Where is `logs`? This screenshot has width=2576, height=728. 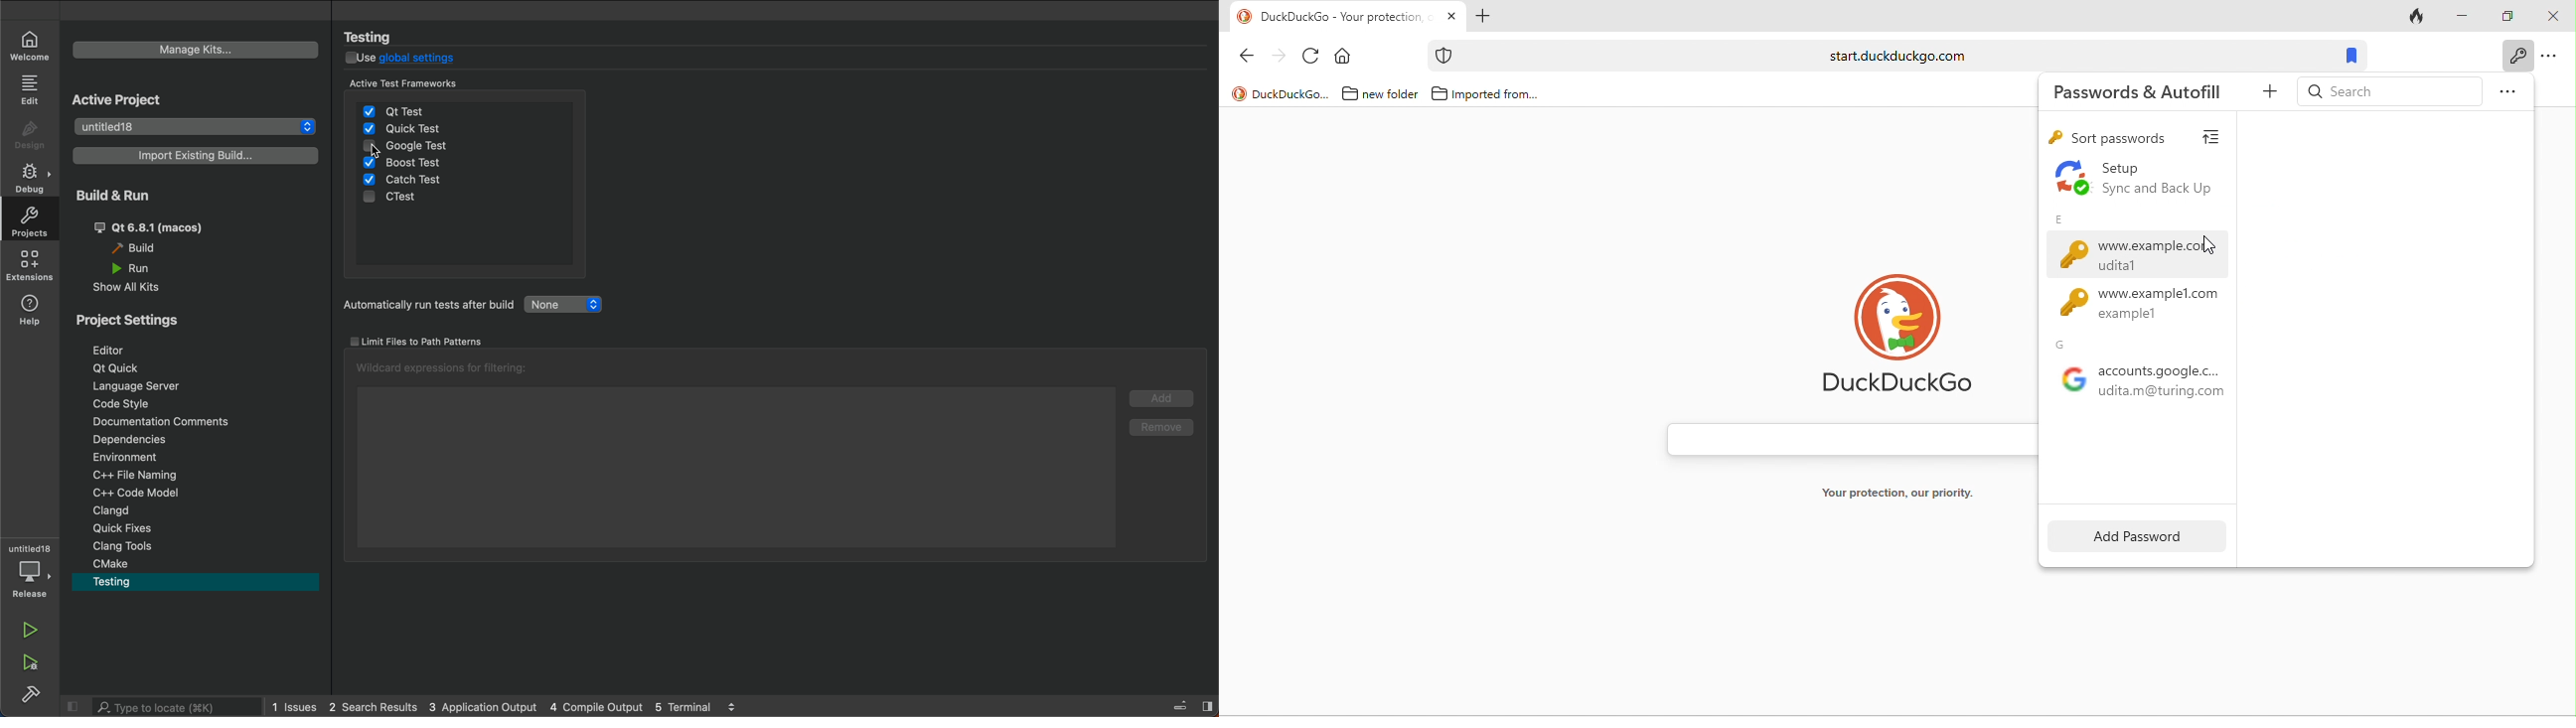
logs is located at coordinates (503, 709).